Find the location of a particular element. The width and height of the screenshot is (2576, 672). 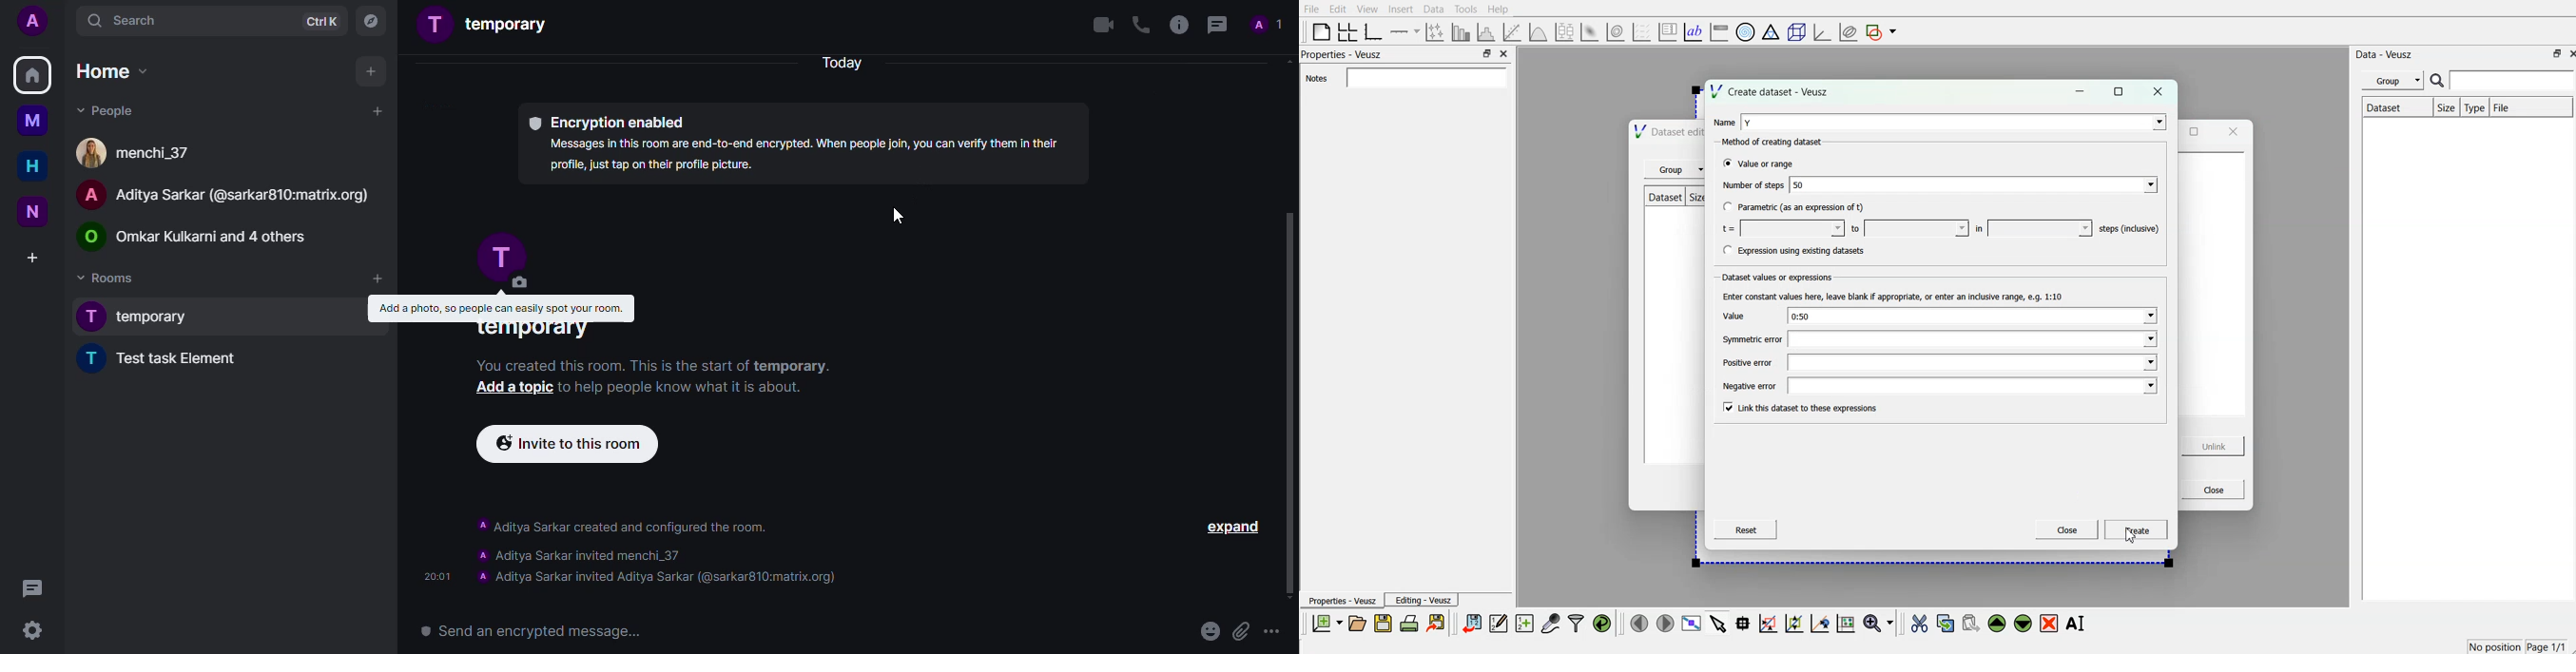

cursor is located at coordinates (897, 216).